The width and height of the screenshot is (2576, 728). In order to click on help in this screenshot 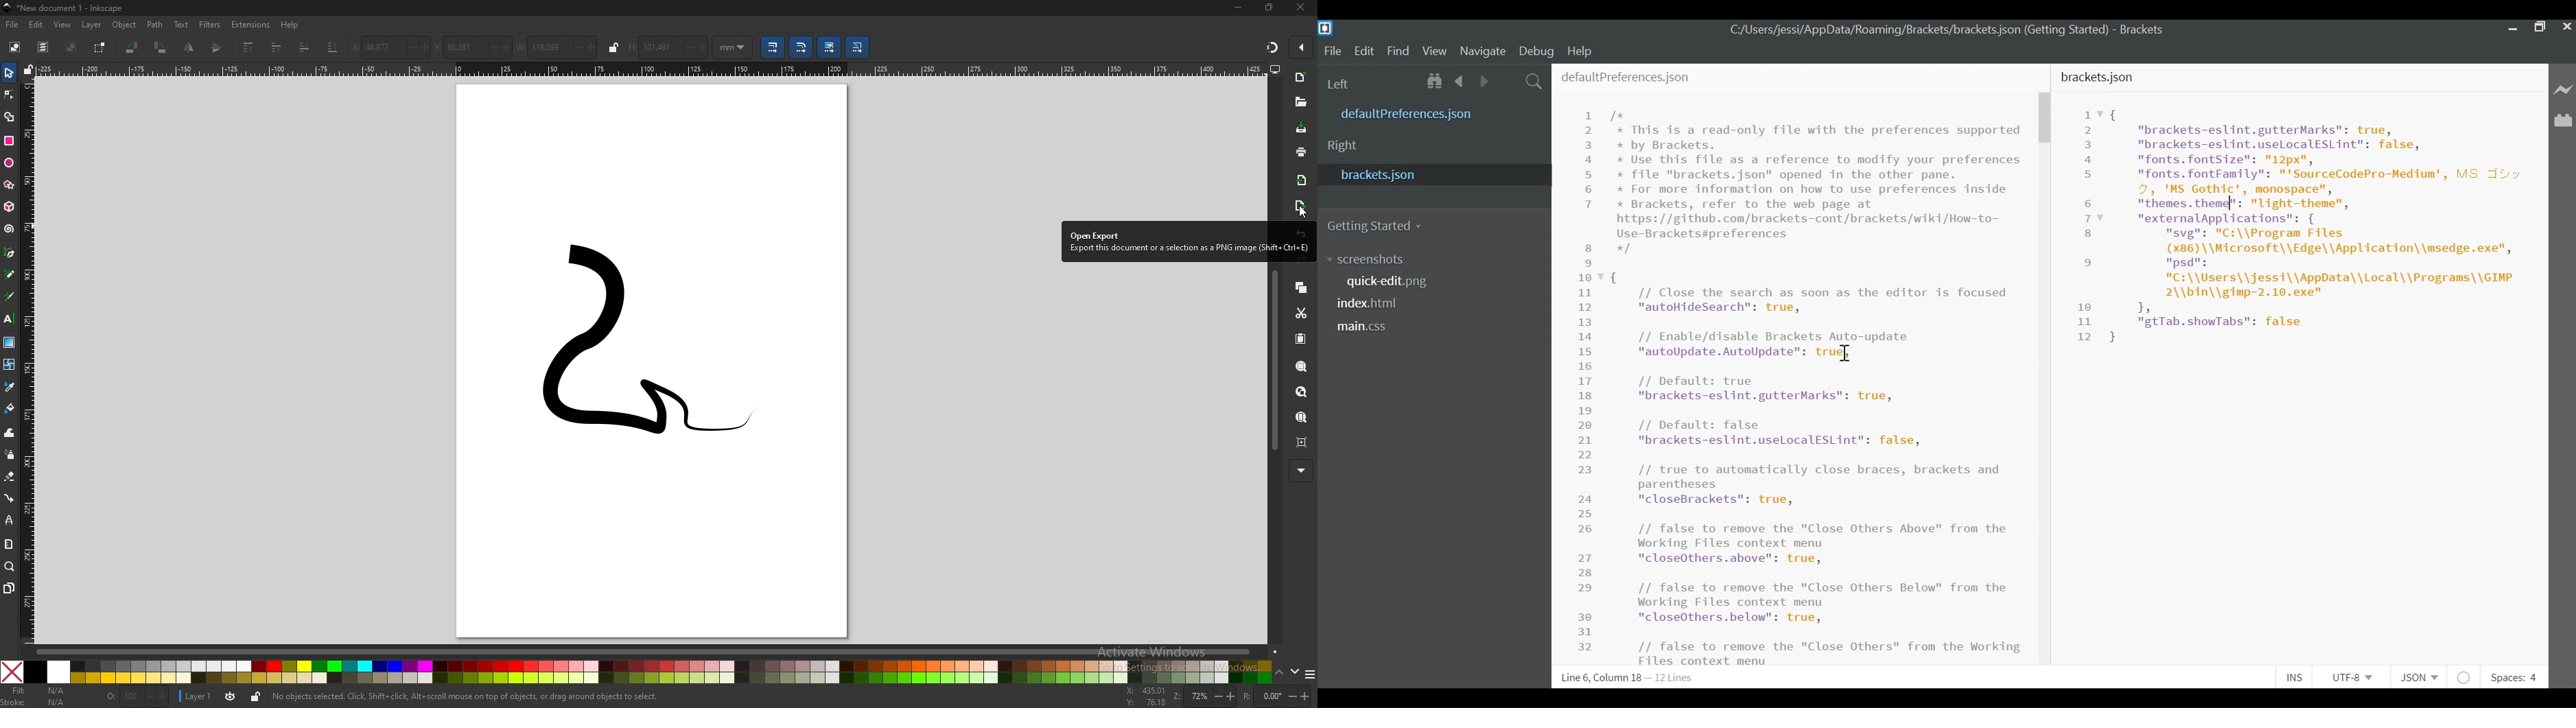, I will do `click(290, 25)`.